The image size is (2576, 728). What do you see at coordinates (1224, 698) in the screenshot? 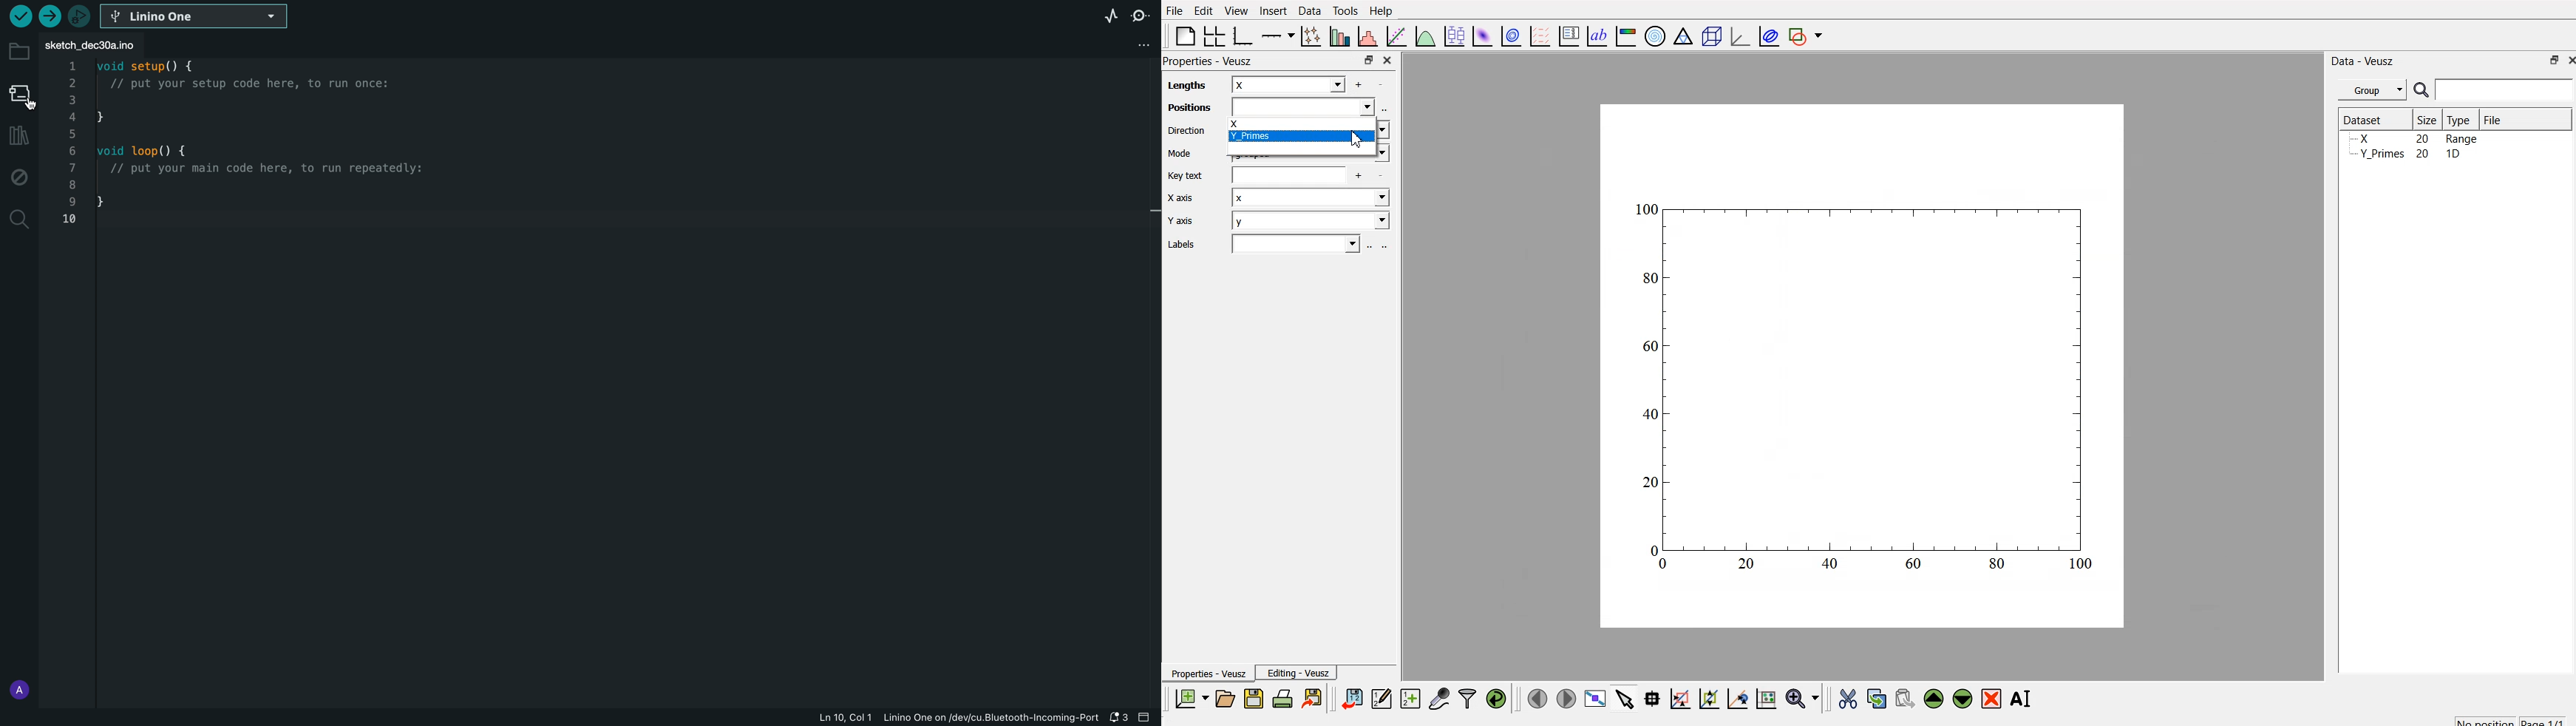
I see `open a document` at bounding box center [1224, 698].